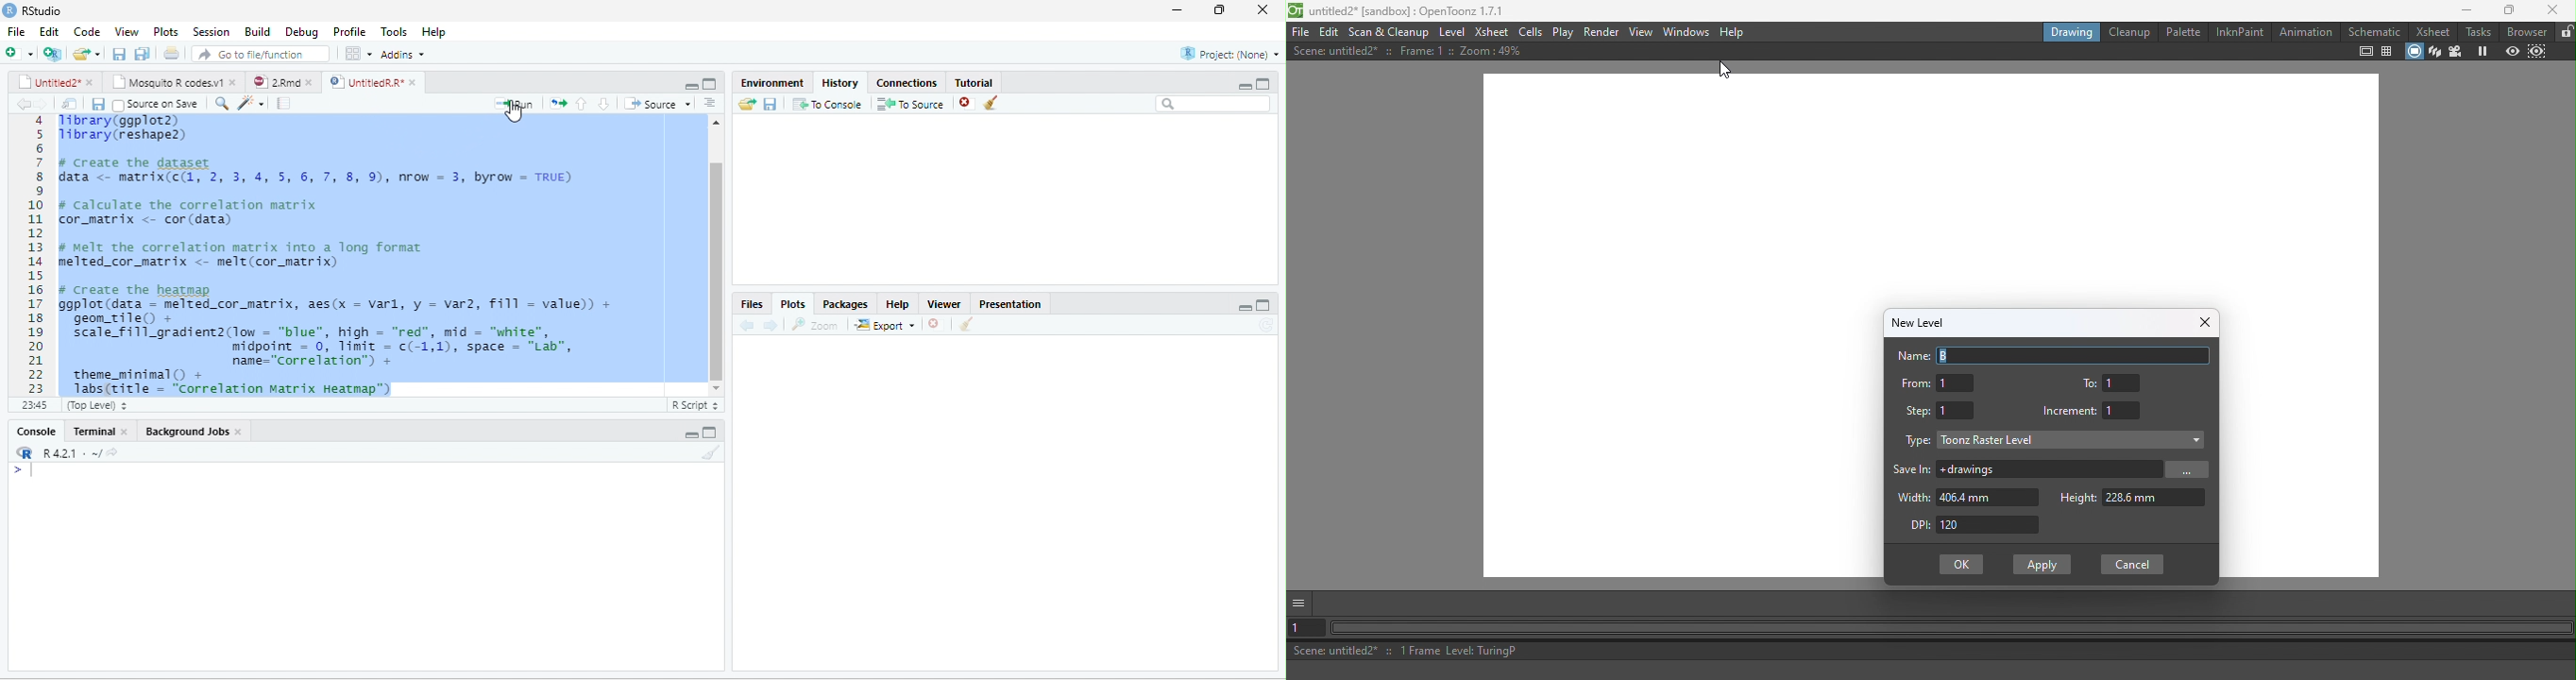 This screenshot has height=700, width=2576. What do you see at coordinates (16, 31) in the screenshot?
I see `file` at bounding box center [16, 31].